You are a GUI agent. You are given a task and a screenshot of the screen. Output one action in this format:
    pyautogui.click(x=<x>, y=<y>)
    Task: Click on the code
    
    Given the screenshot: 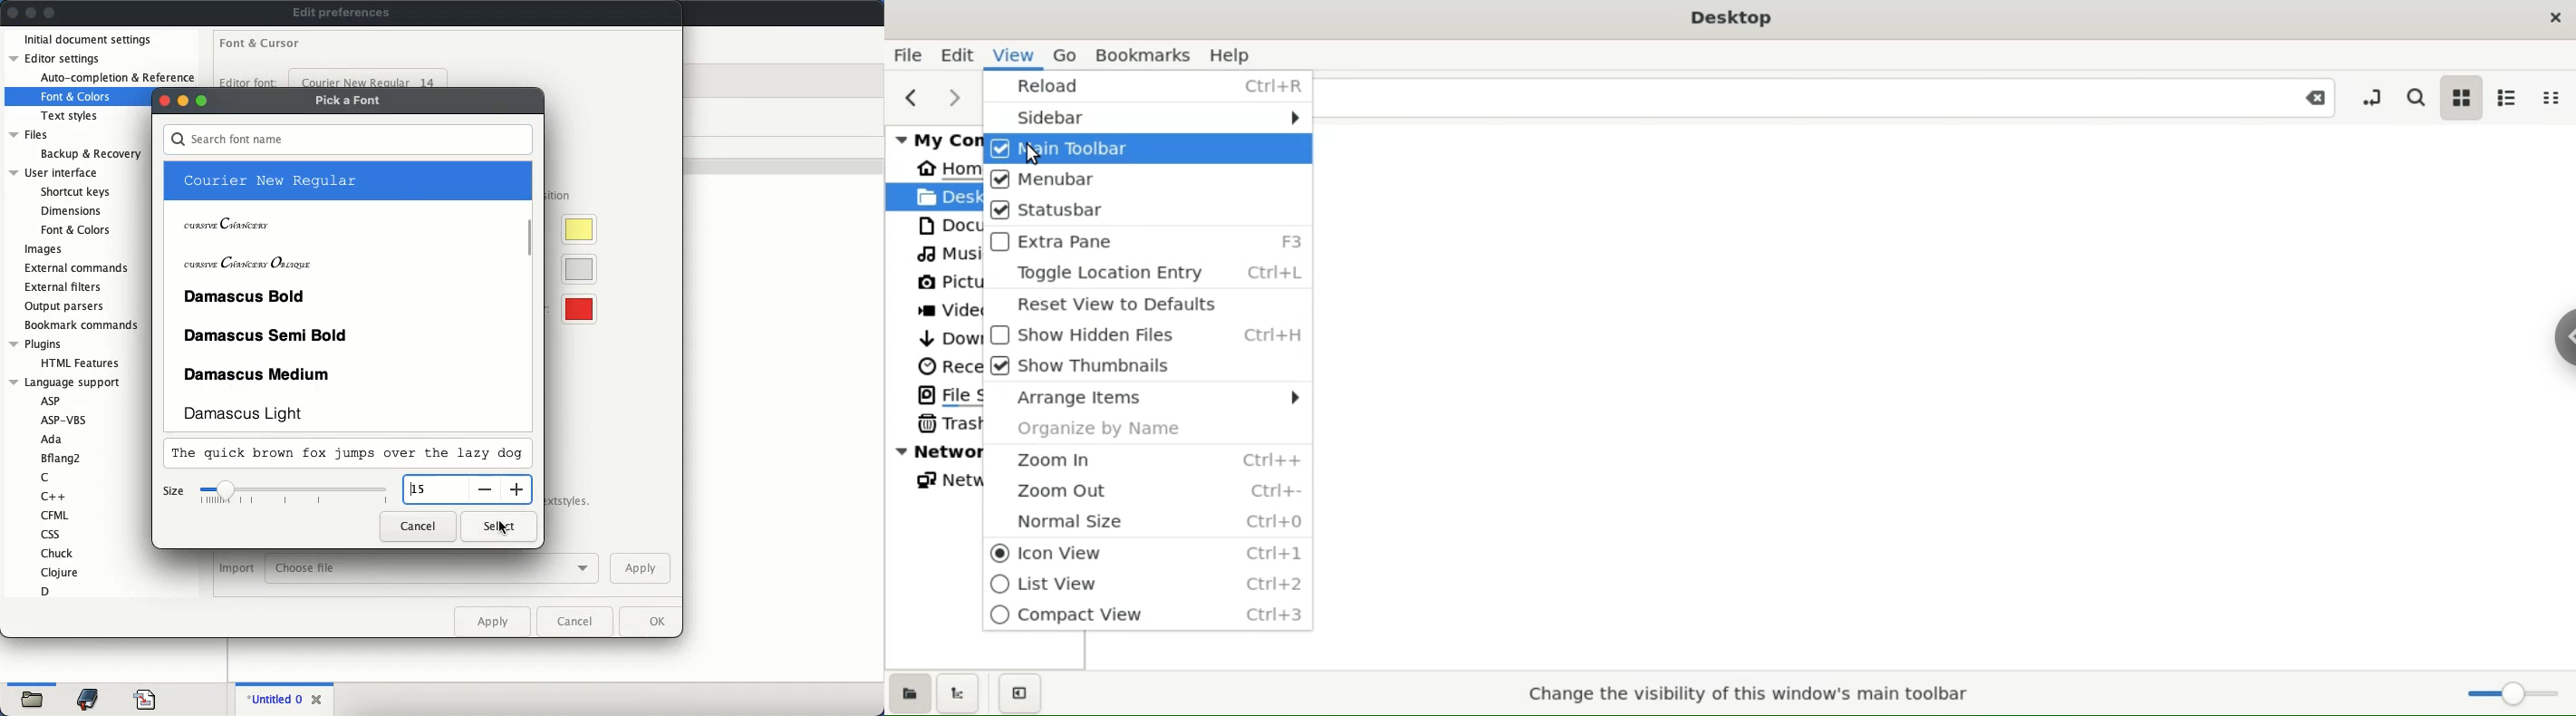 What is the action you would take?
    pyautogui.click(x=145, y=698)
    